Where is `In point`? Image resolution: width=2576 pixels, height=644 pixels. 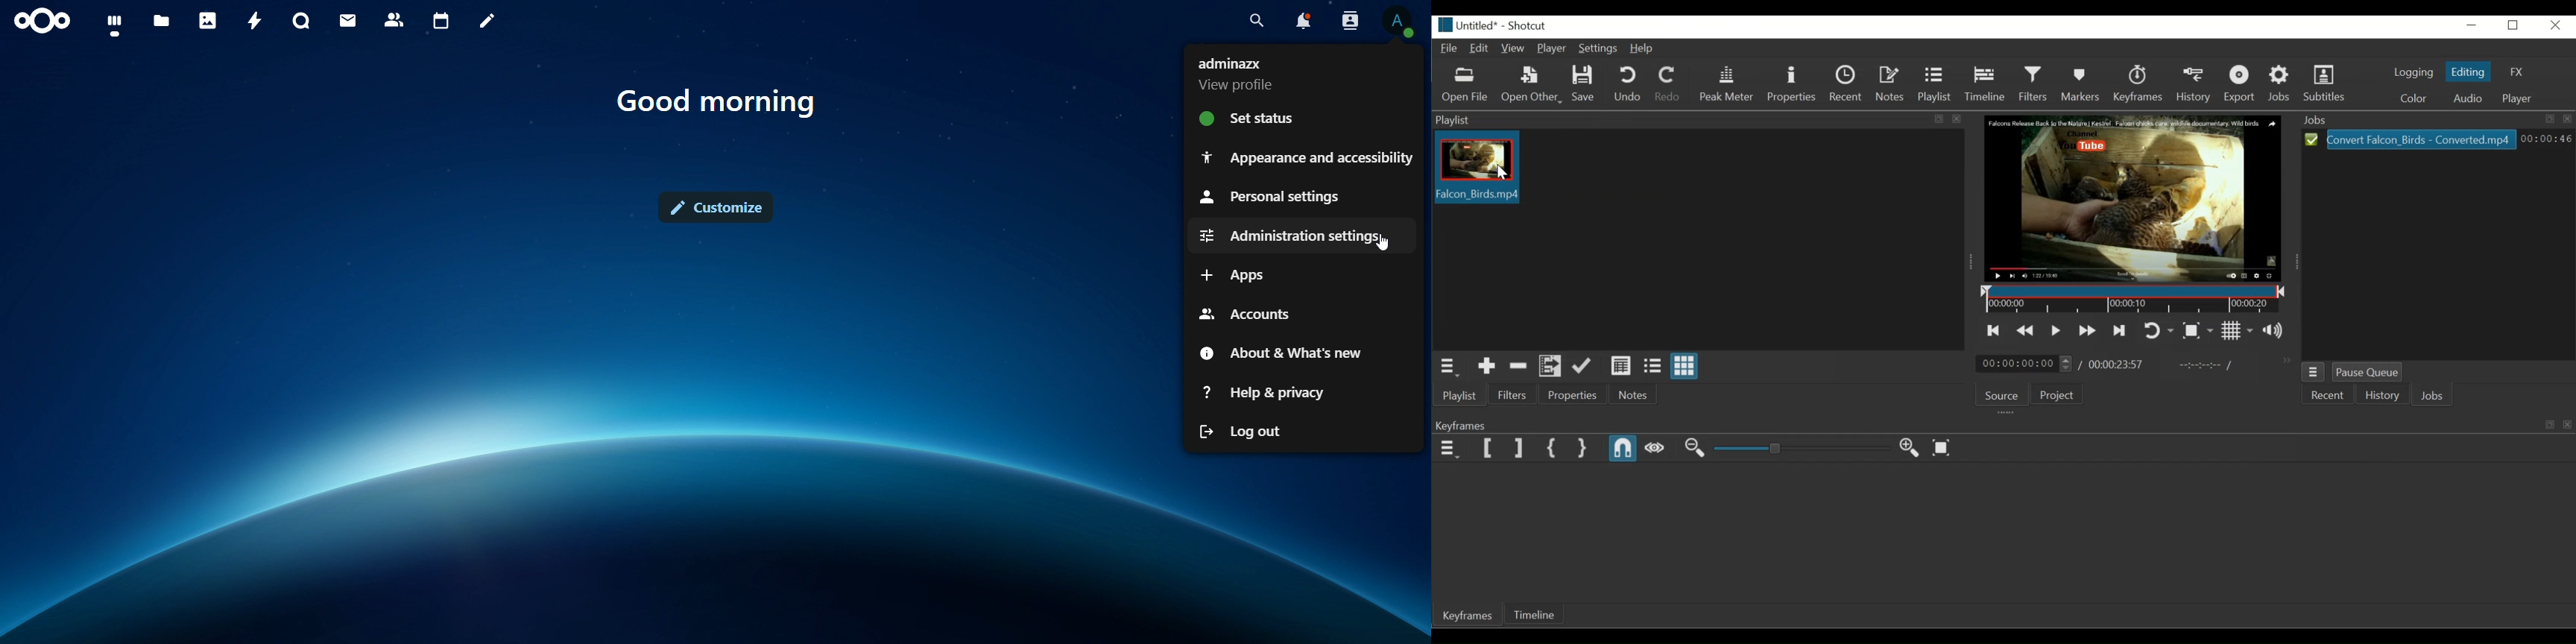 In point is located at coordinates (2203, 366).